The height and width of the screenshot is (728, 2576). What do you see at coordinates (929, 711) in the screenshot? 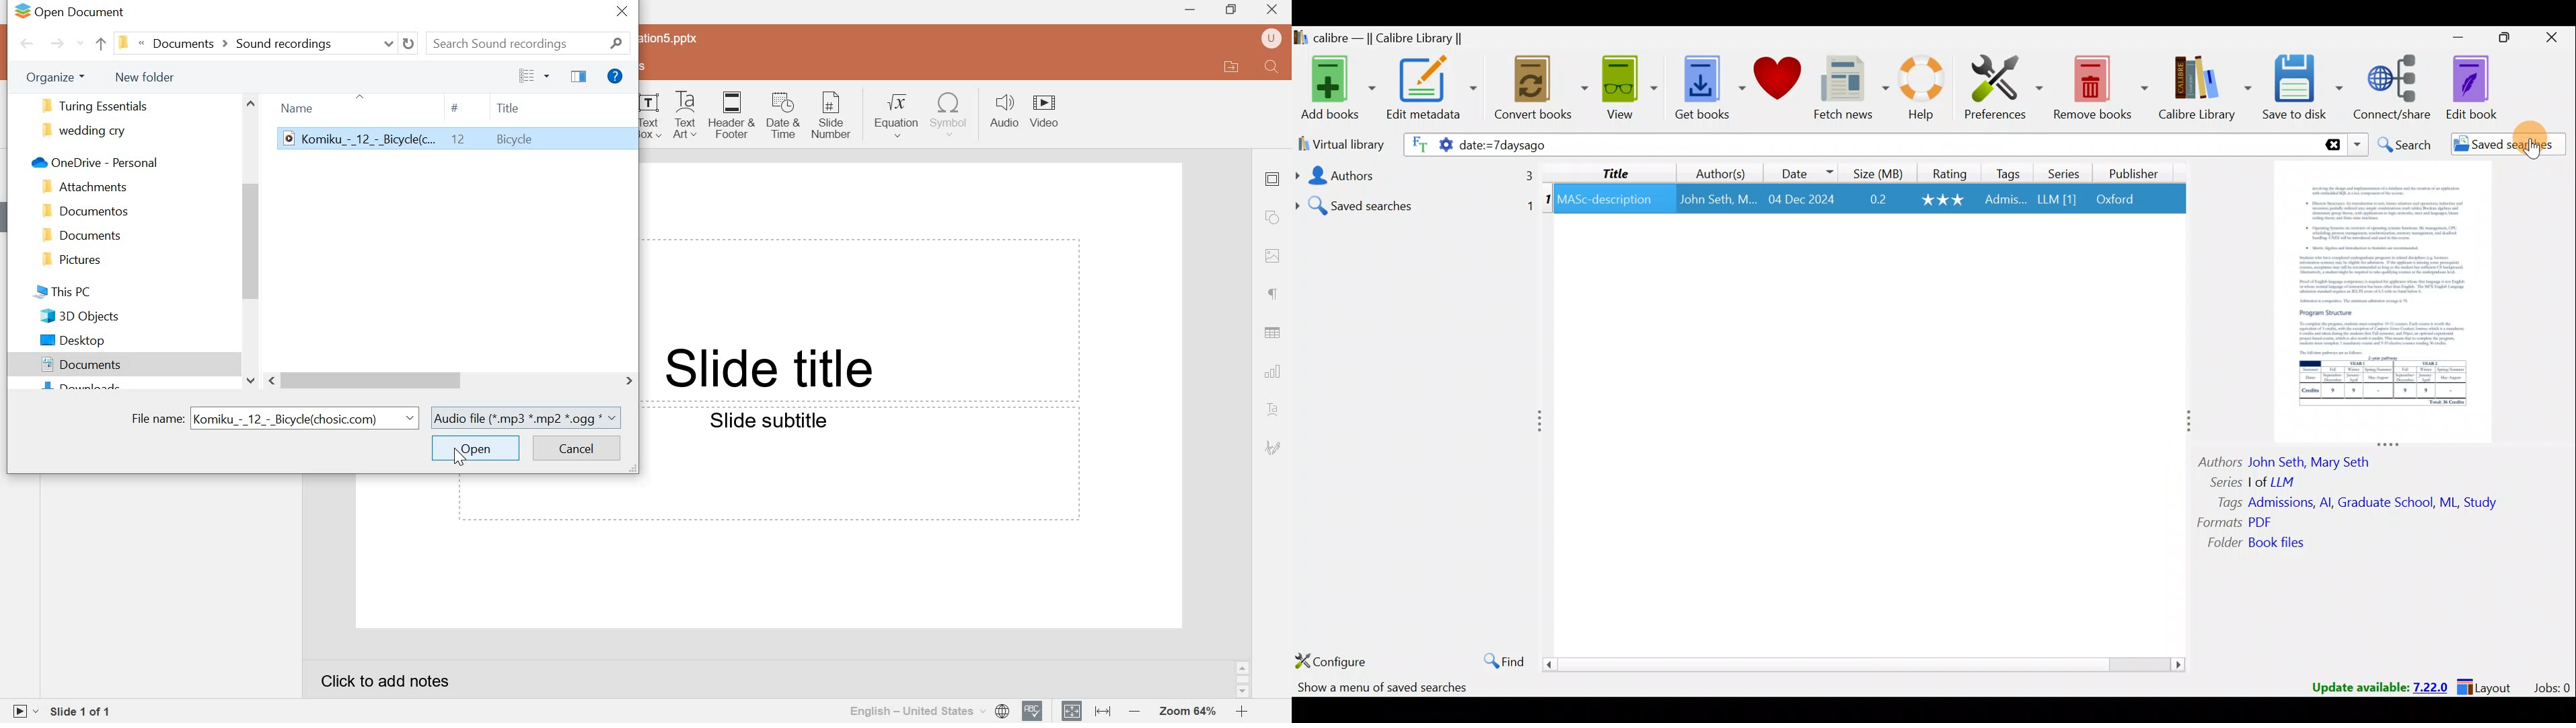
I see `select document language` at bounding box center [929, 711].